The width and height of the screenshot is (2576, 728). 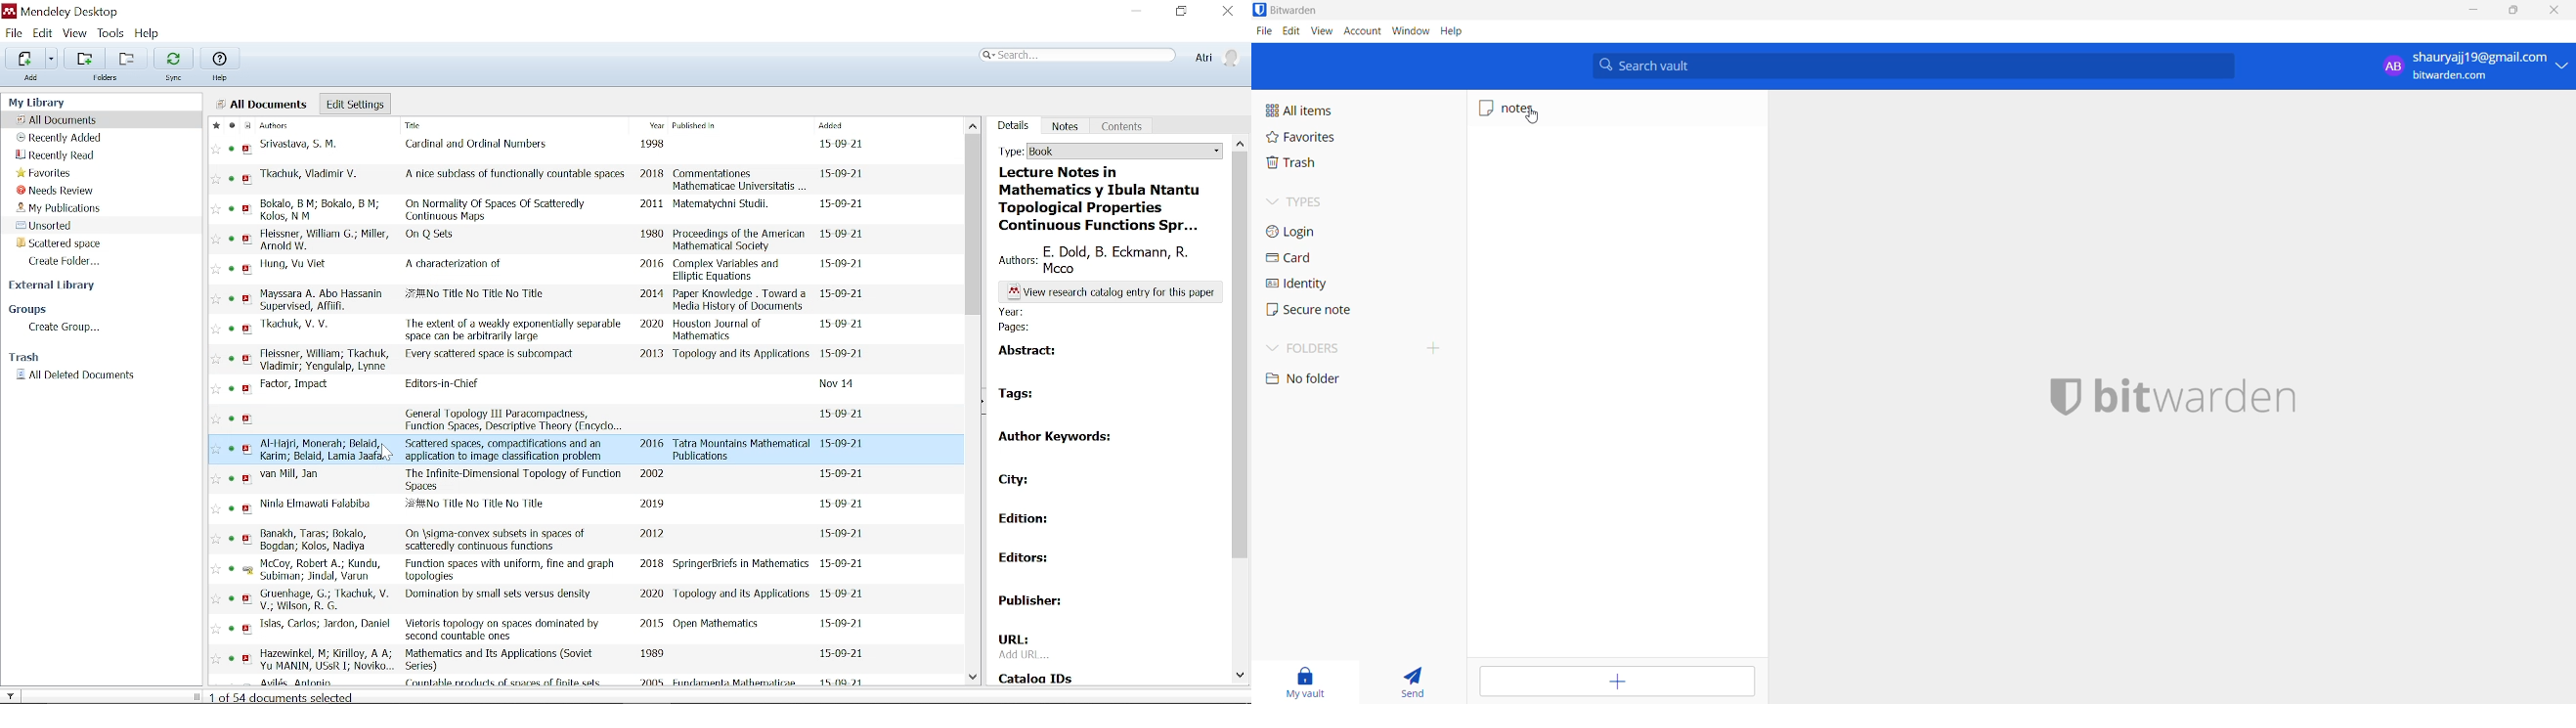 I want to click on READ/UNREAD STATUS, so click(x=232, y=407).